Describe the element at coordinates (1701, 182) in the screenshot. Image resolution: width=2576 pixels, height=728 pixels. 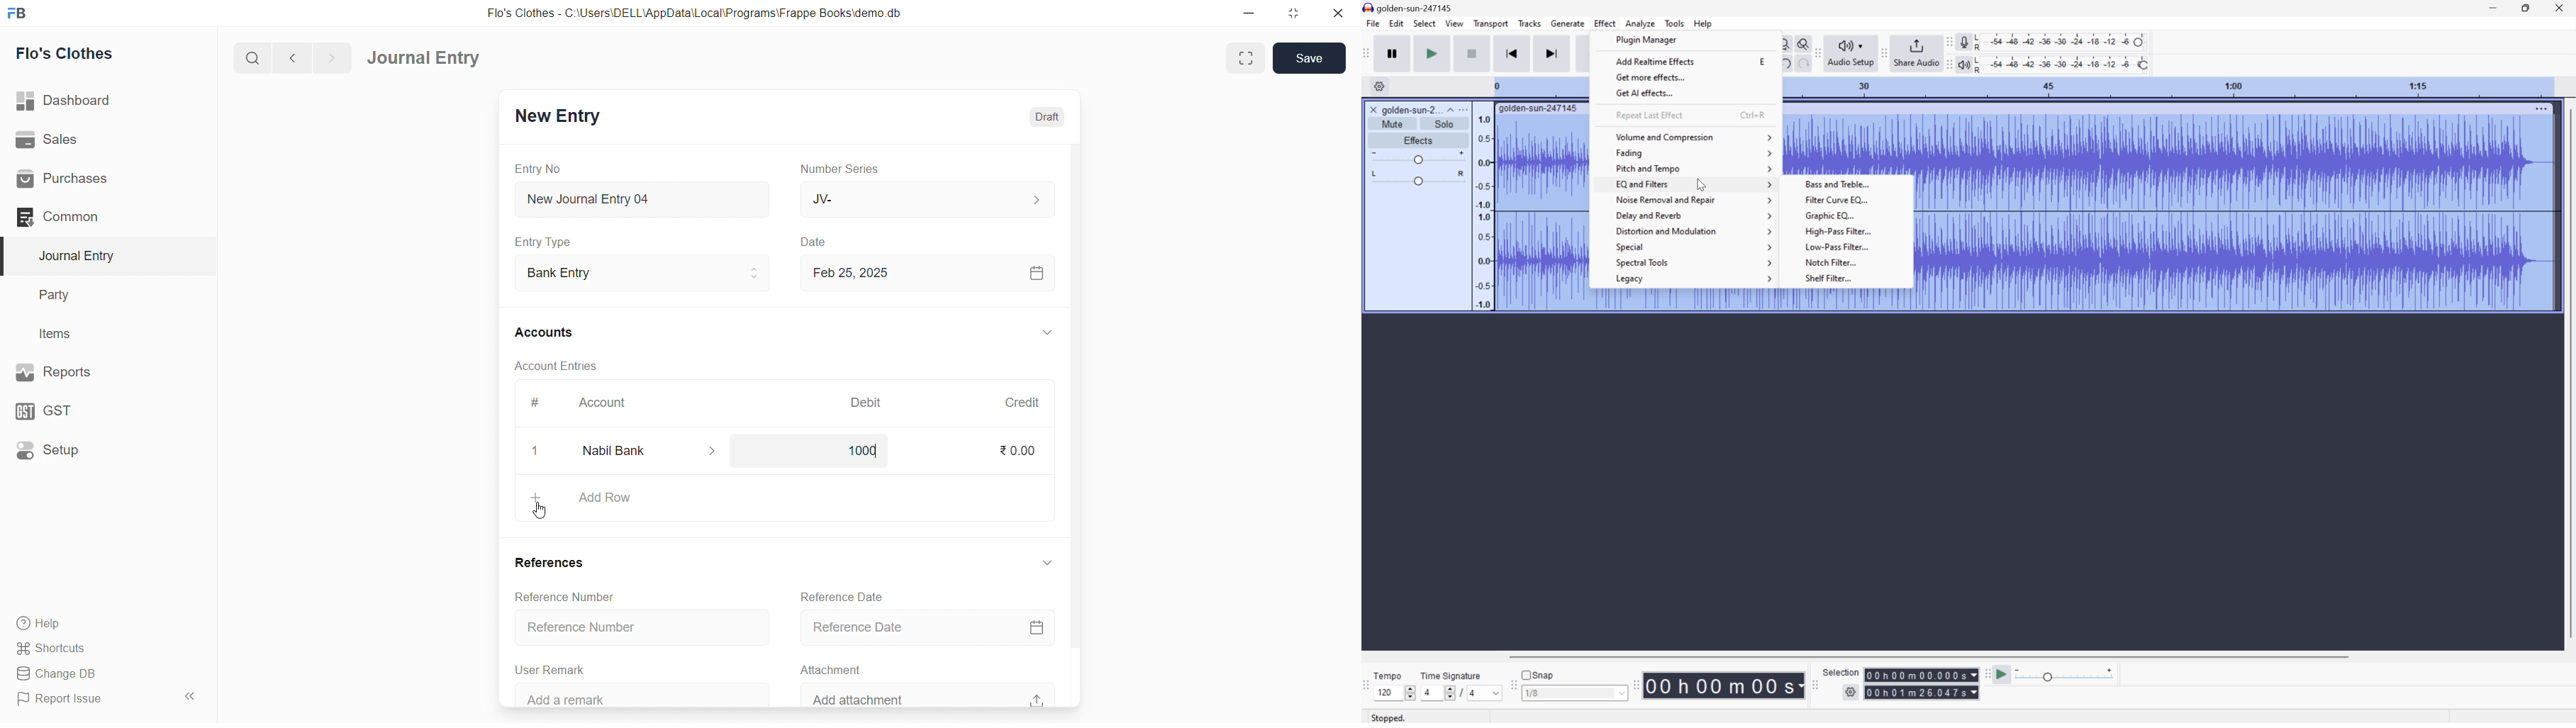
I see `Cursor` at that location.